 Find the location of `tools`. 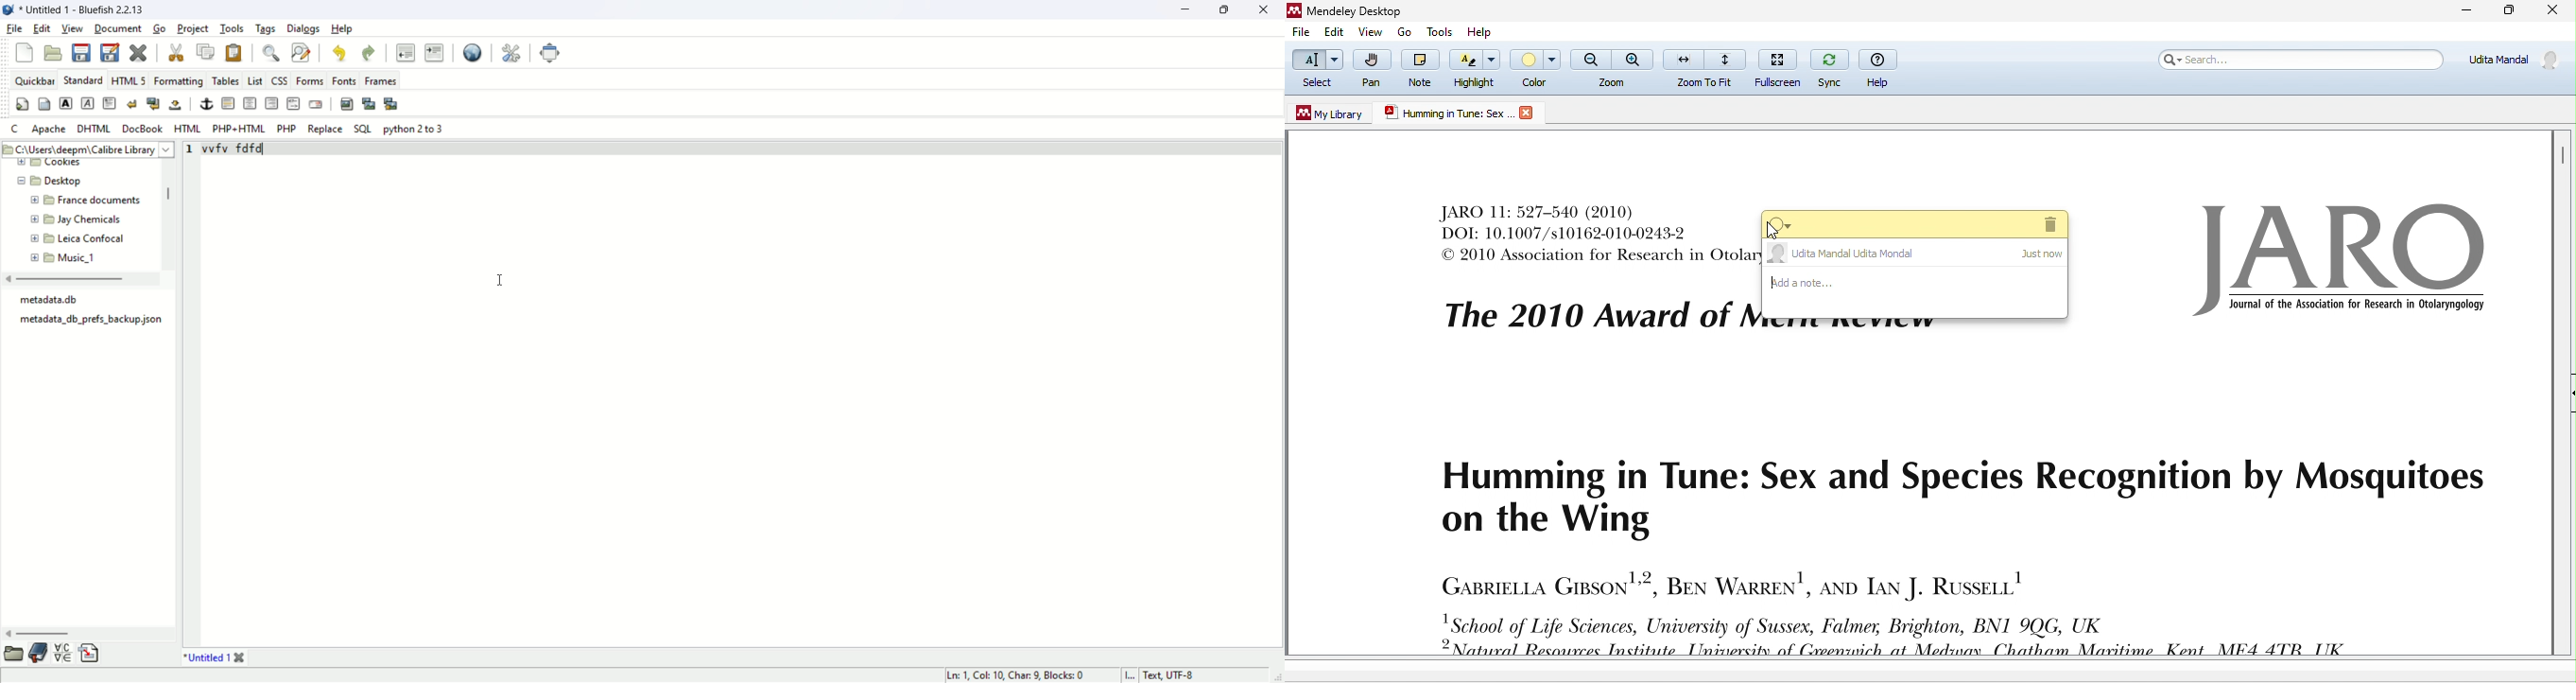

tools is located at coordinates (234, 27).